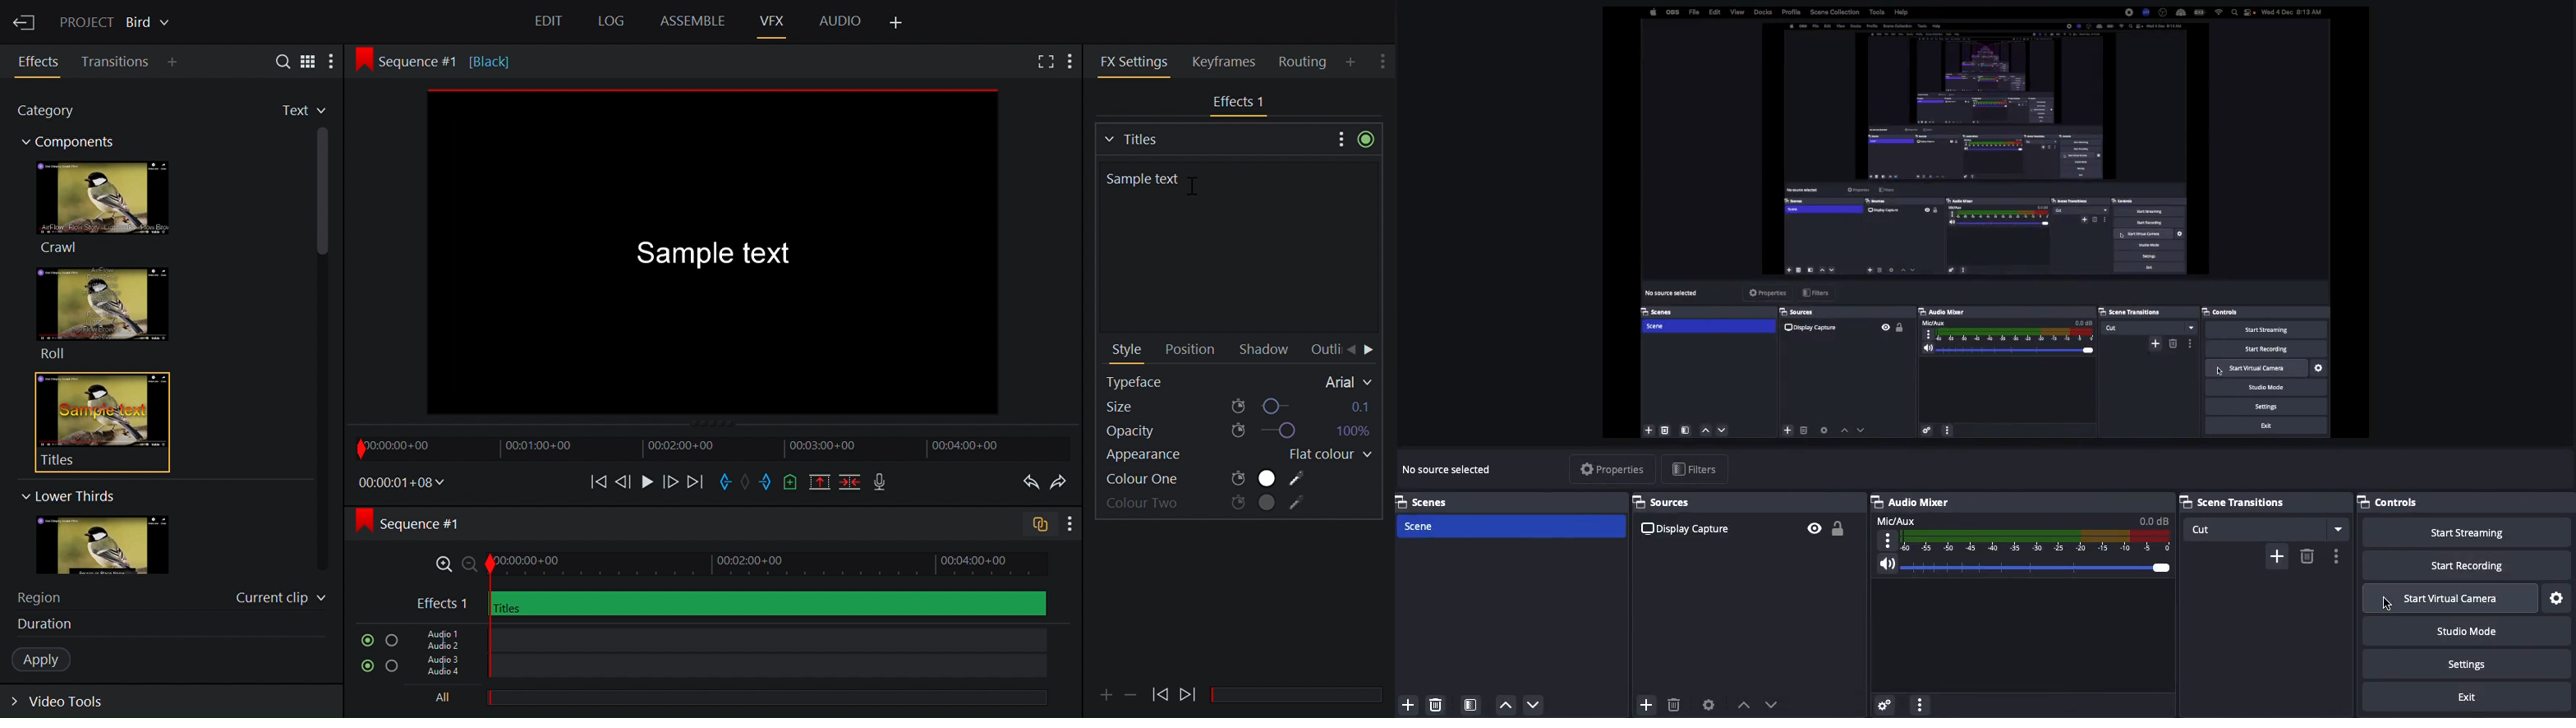 This screenshot has height=728, width=2576. What do you see at coordinates (1305, 62) in the screenshot?
I see `Routing` at bounding box center [1305, 62].